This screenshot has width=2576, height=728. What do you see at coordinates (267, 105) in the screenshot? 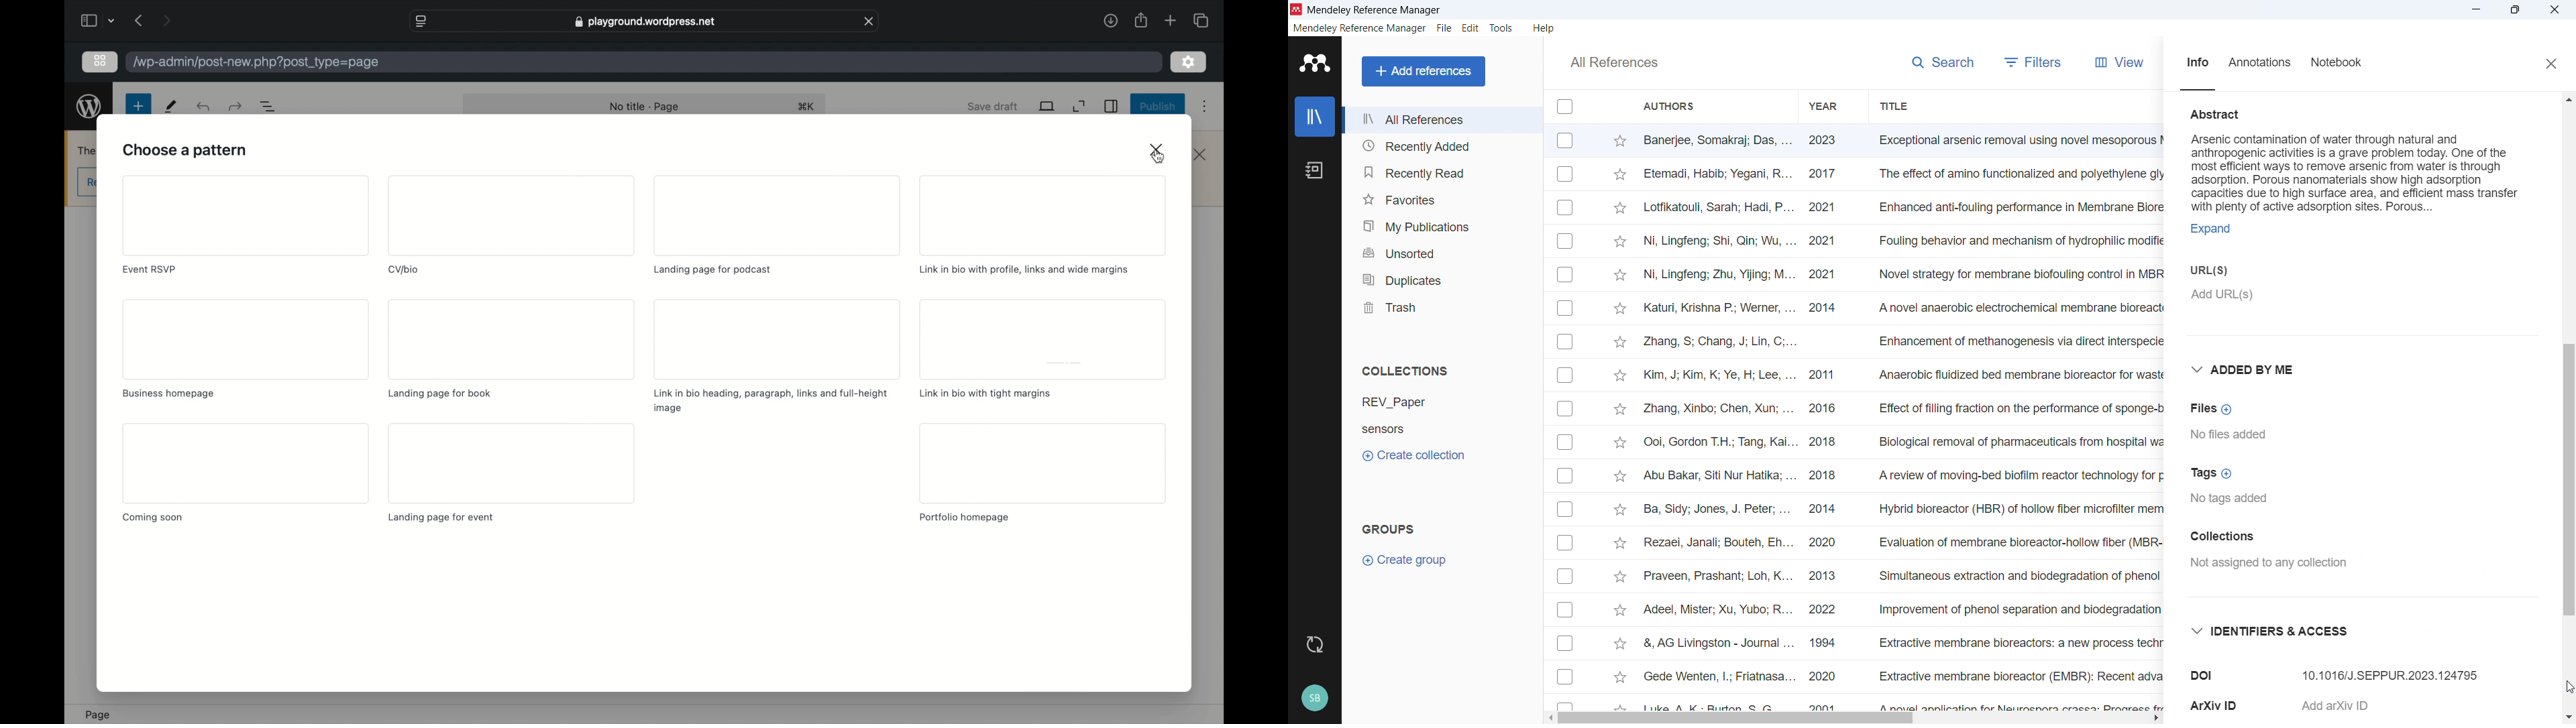
I see `document overview` at bounding box center [267, 105].